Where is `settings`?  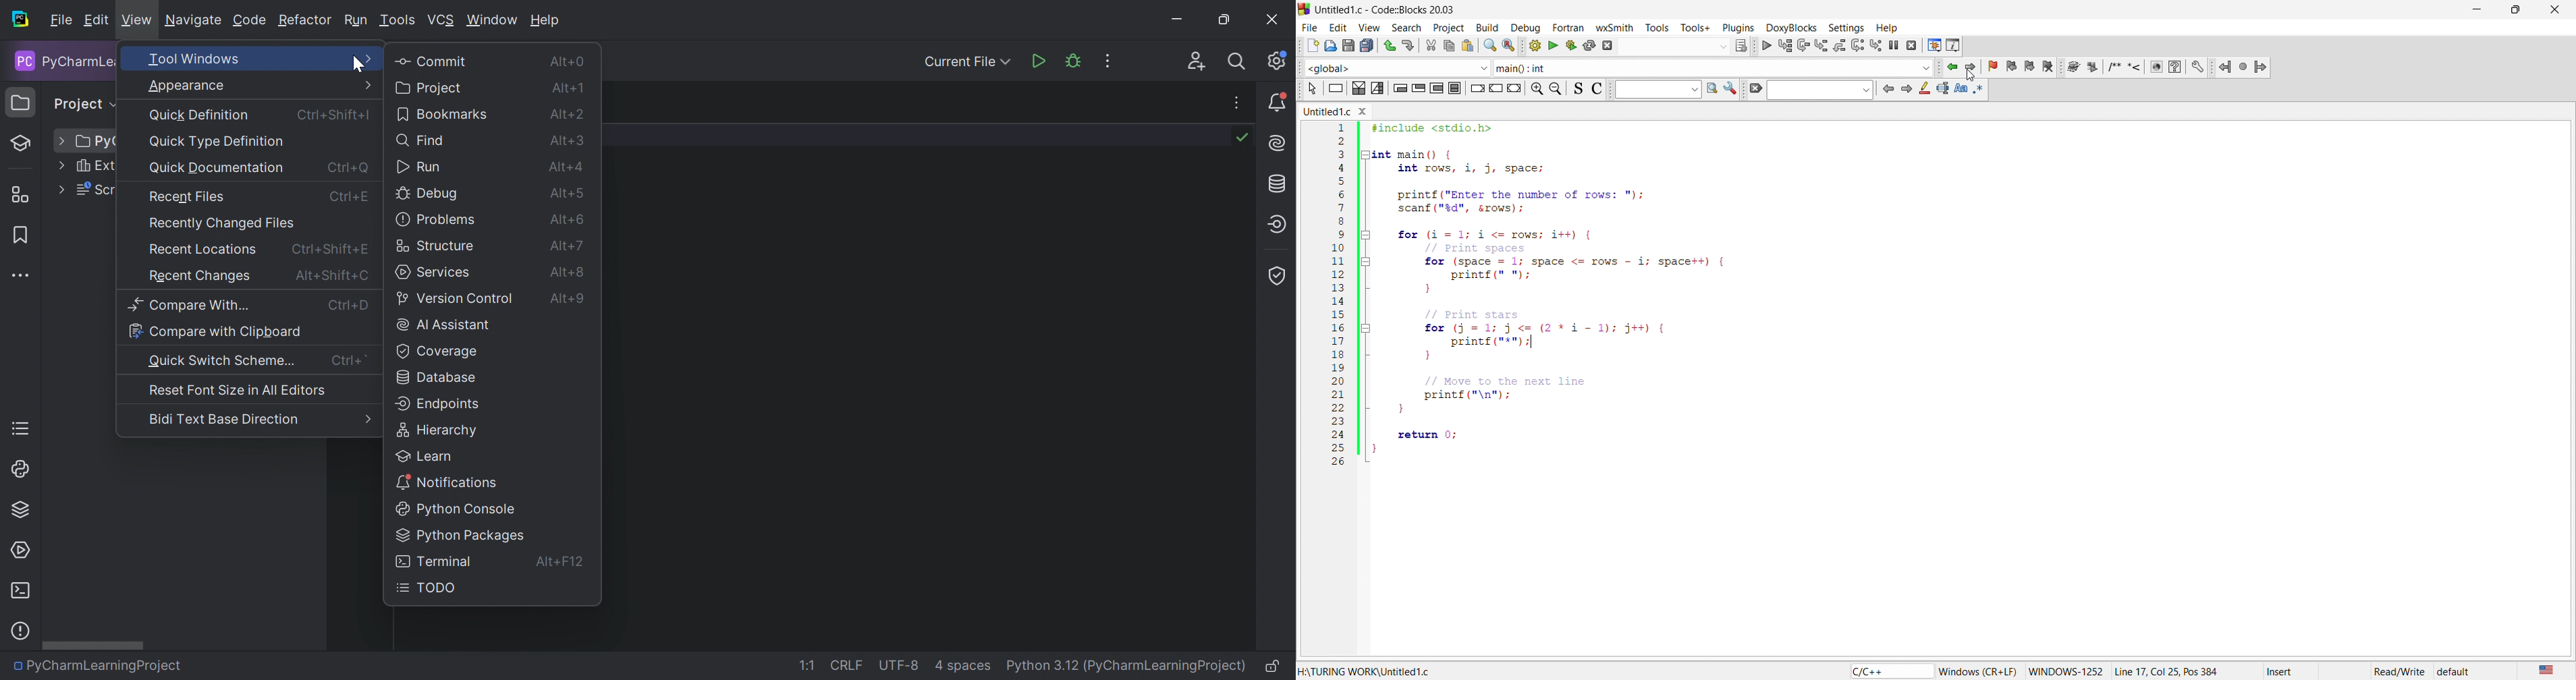 settings is located at coordinates (1730, 89).